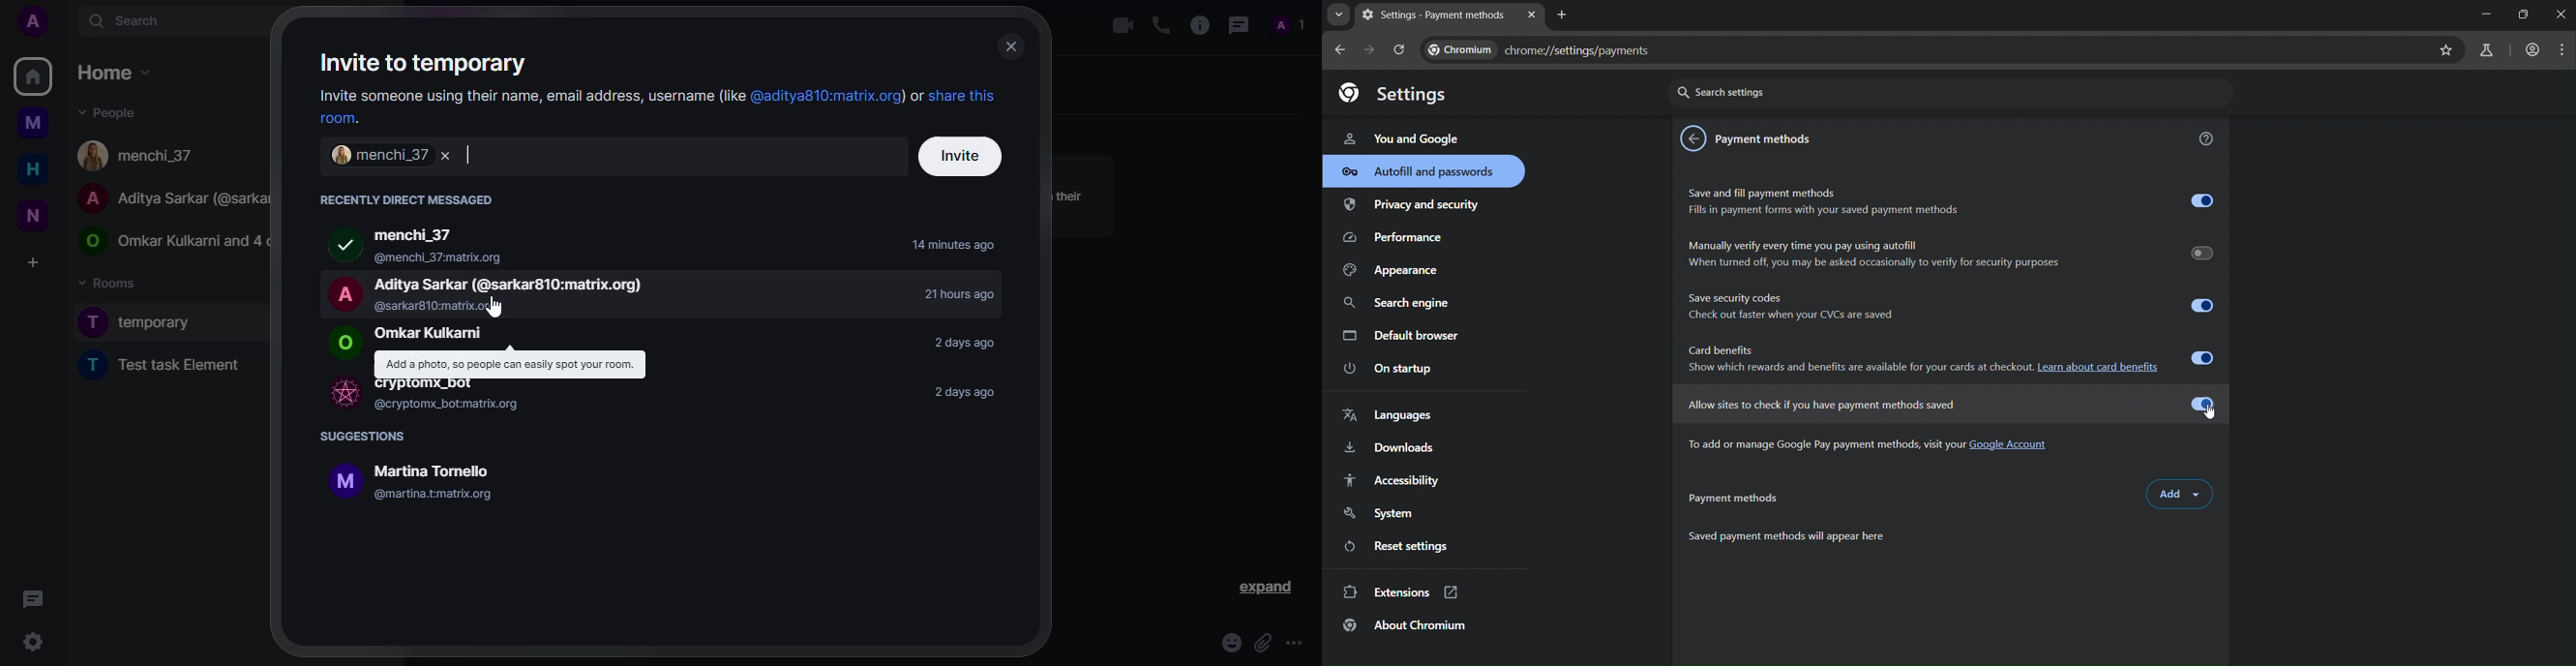  I want to click on autofill & passwords, so click(1416, 172).